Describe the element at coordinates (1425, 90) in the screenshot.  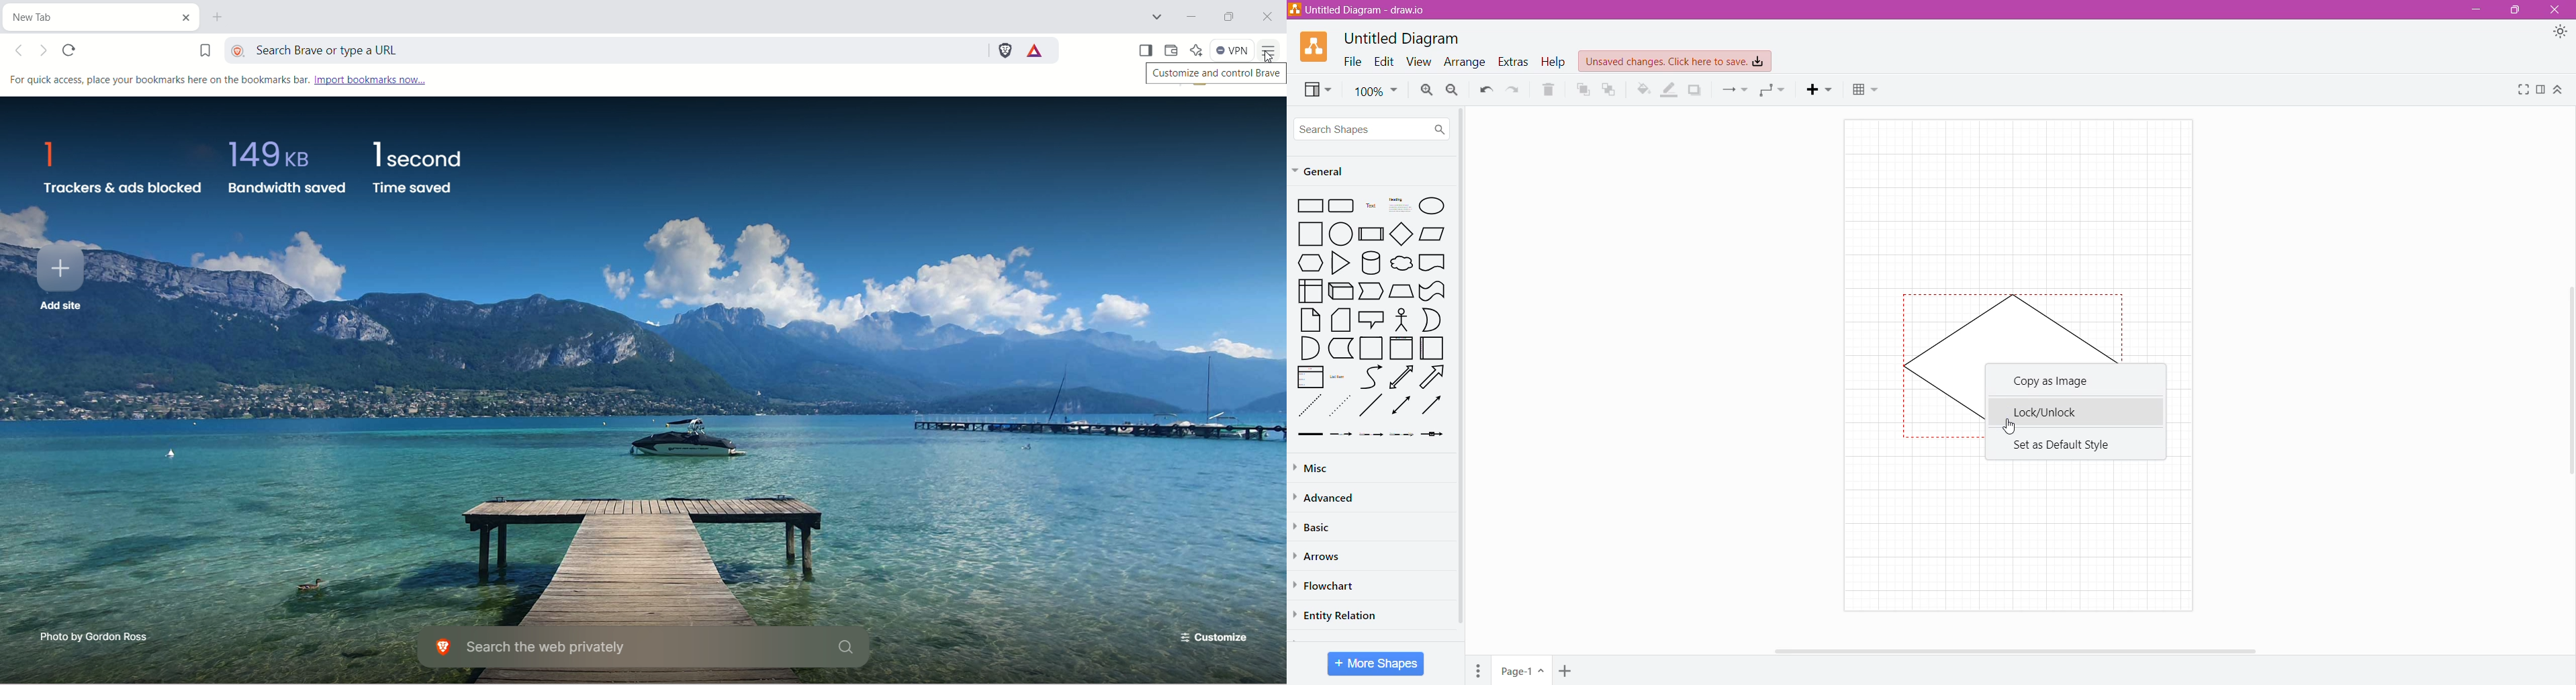
I see `Zoom In` at that location.